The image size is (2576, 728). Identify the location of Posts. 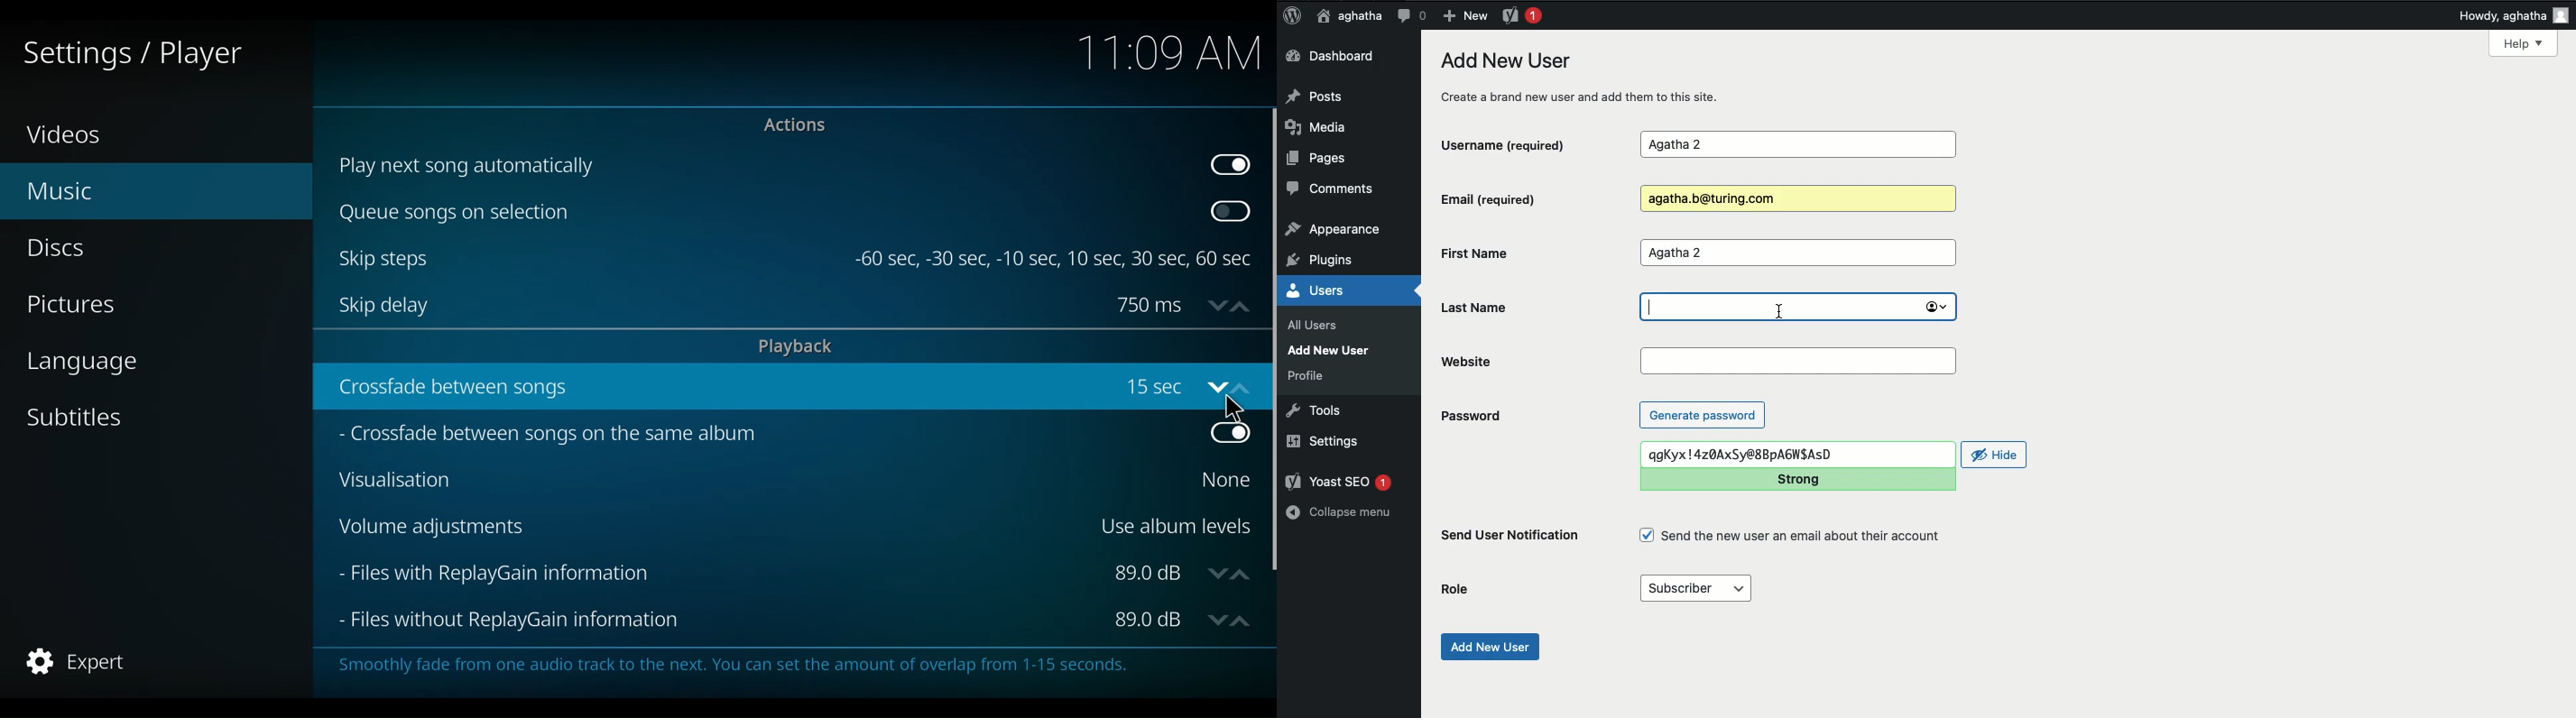
(1319, 95).